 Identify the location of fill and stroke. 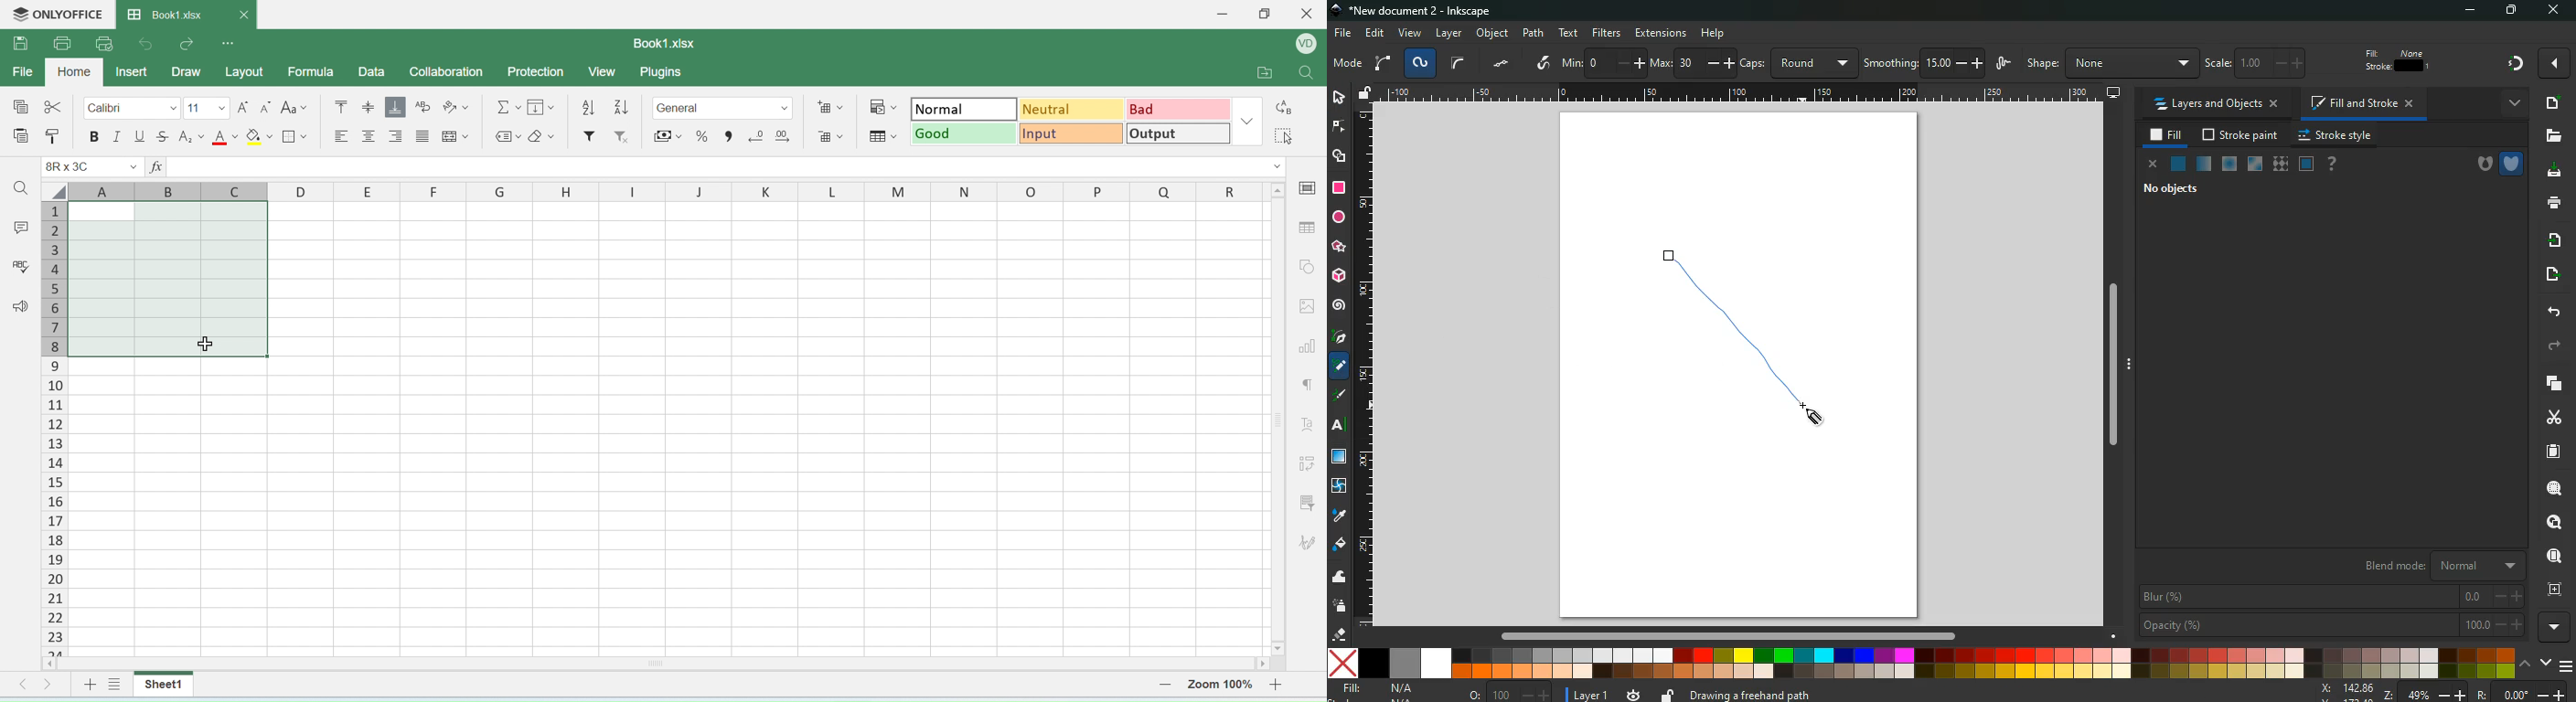
(2365, 101).